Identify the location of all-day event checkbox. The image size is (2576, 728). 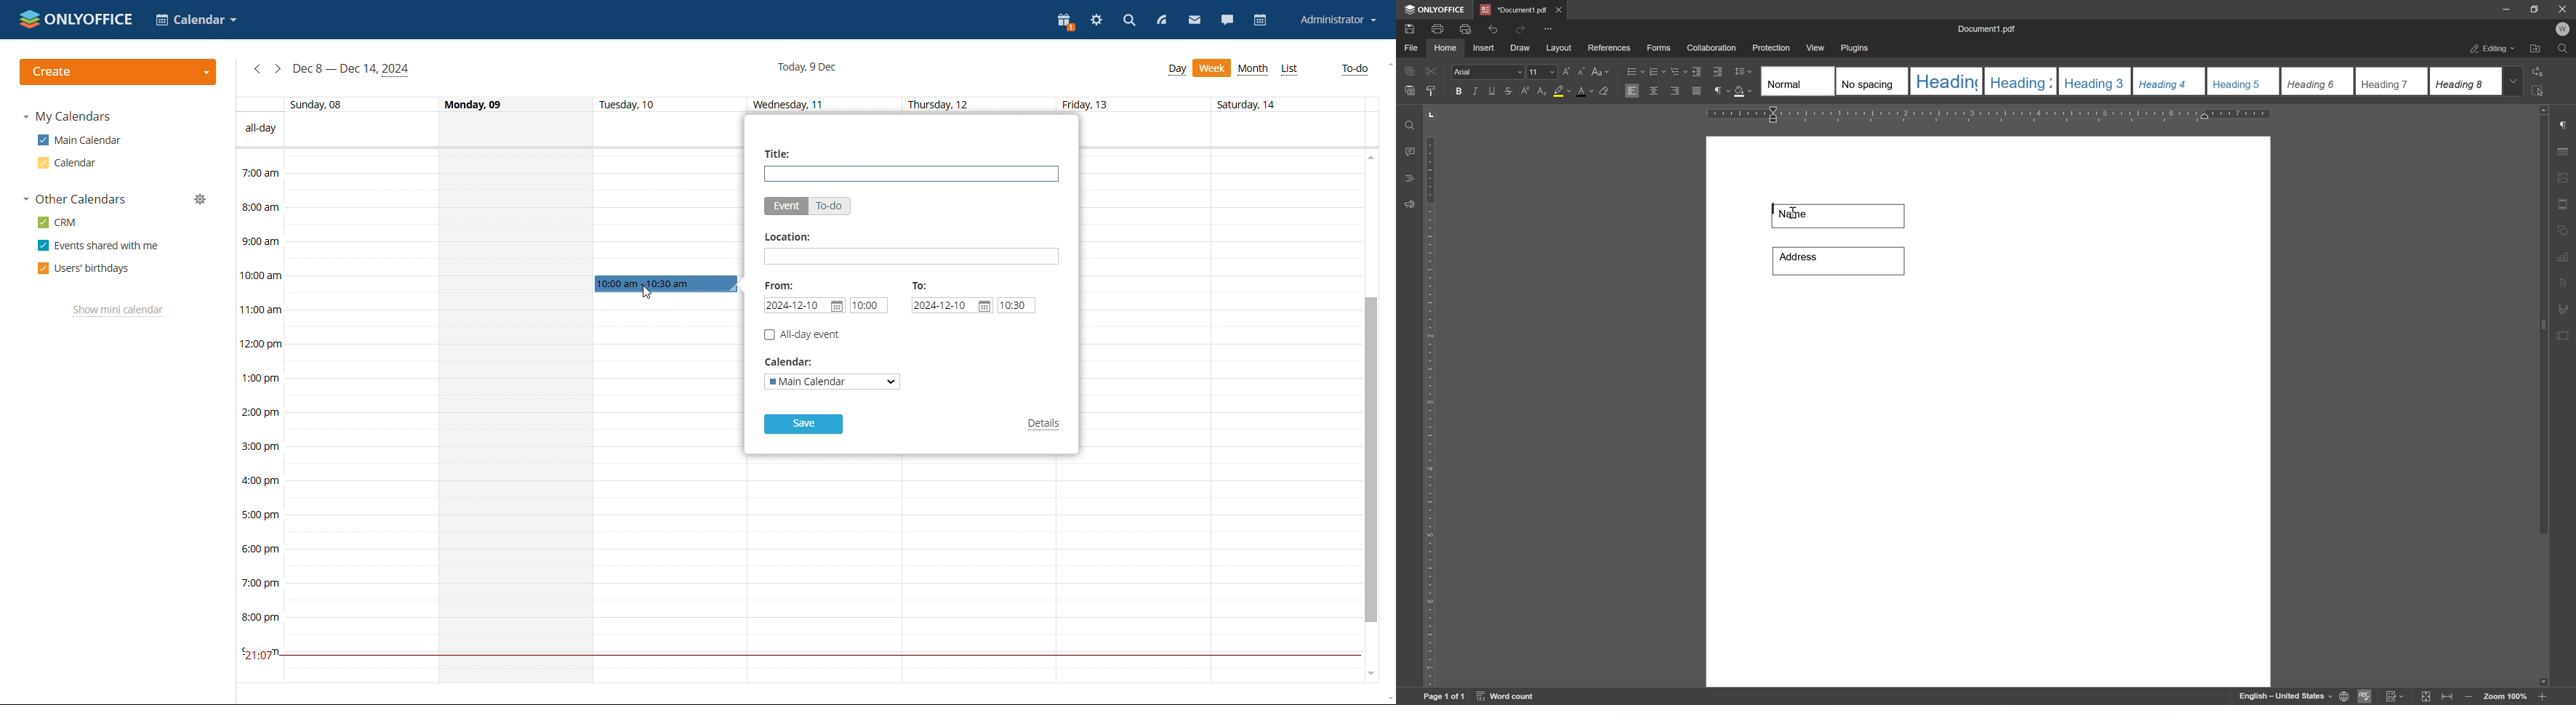
(801, 334).